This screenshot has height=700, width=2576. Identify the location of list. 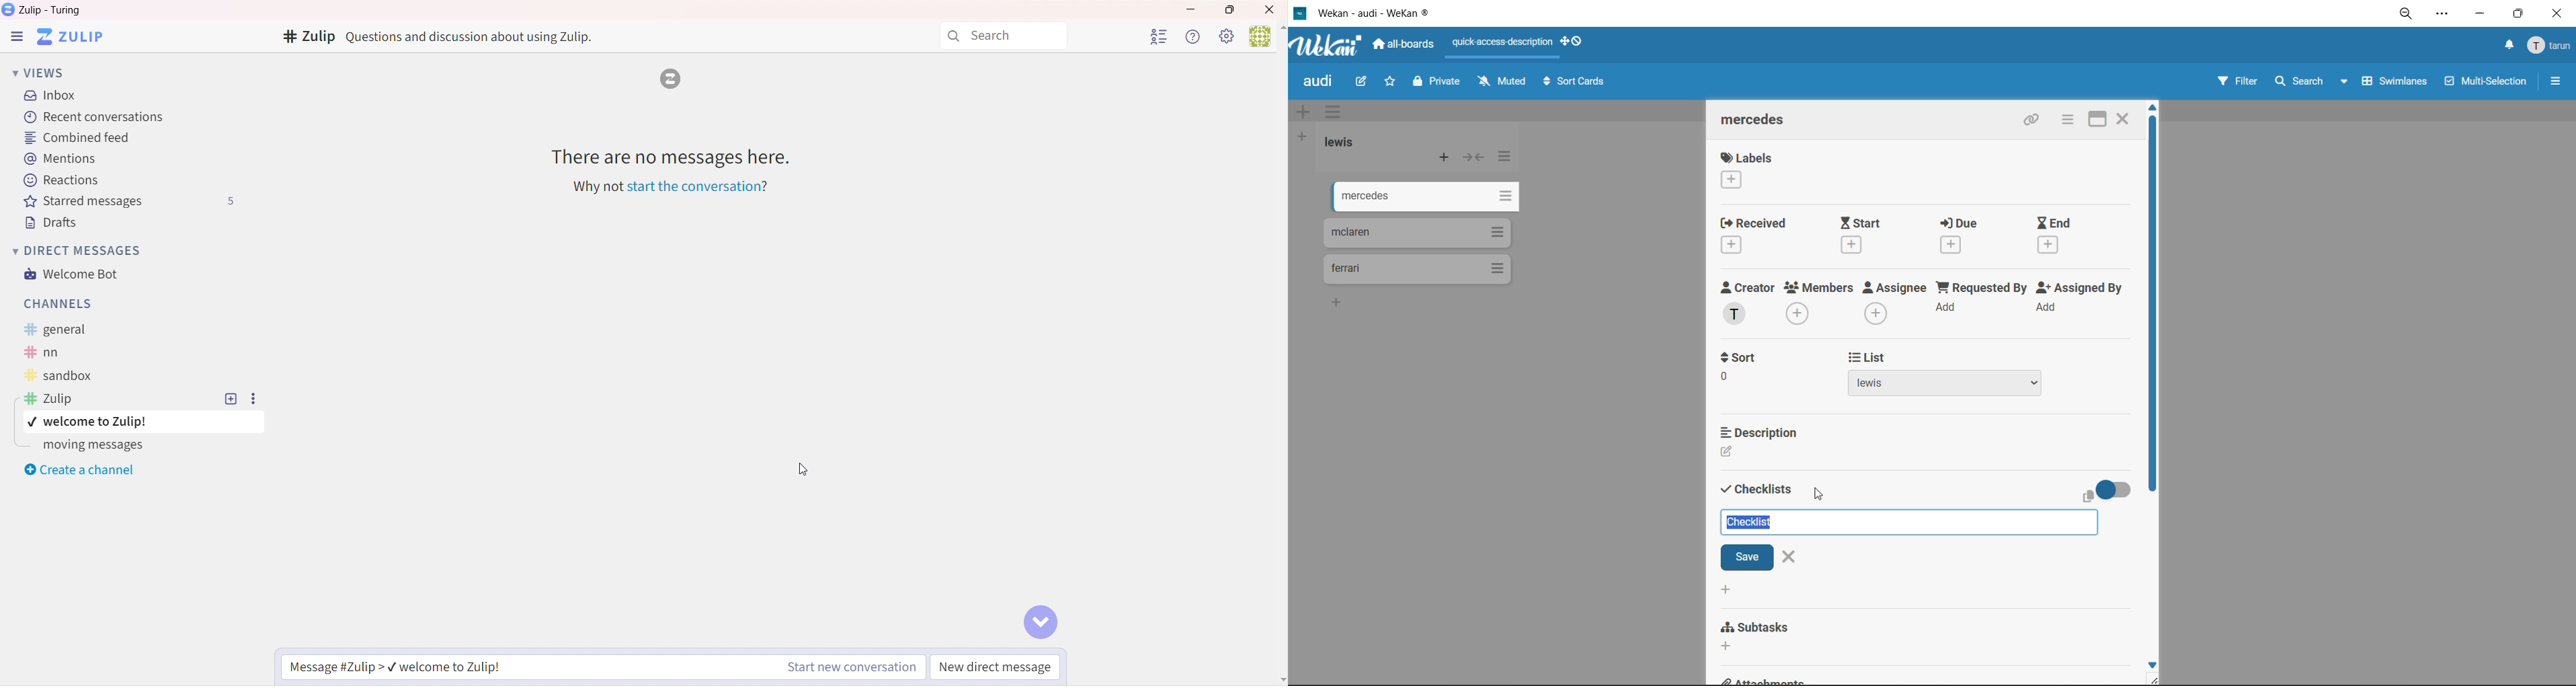
(1967, 385).